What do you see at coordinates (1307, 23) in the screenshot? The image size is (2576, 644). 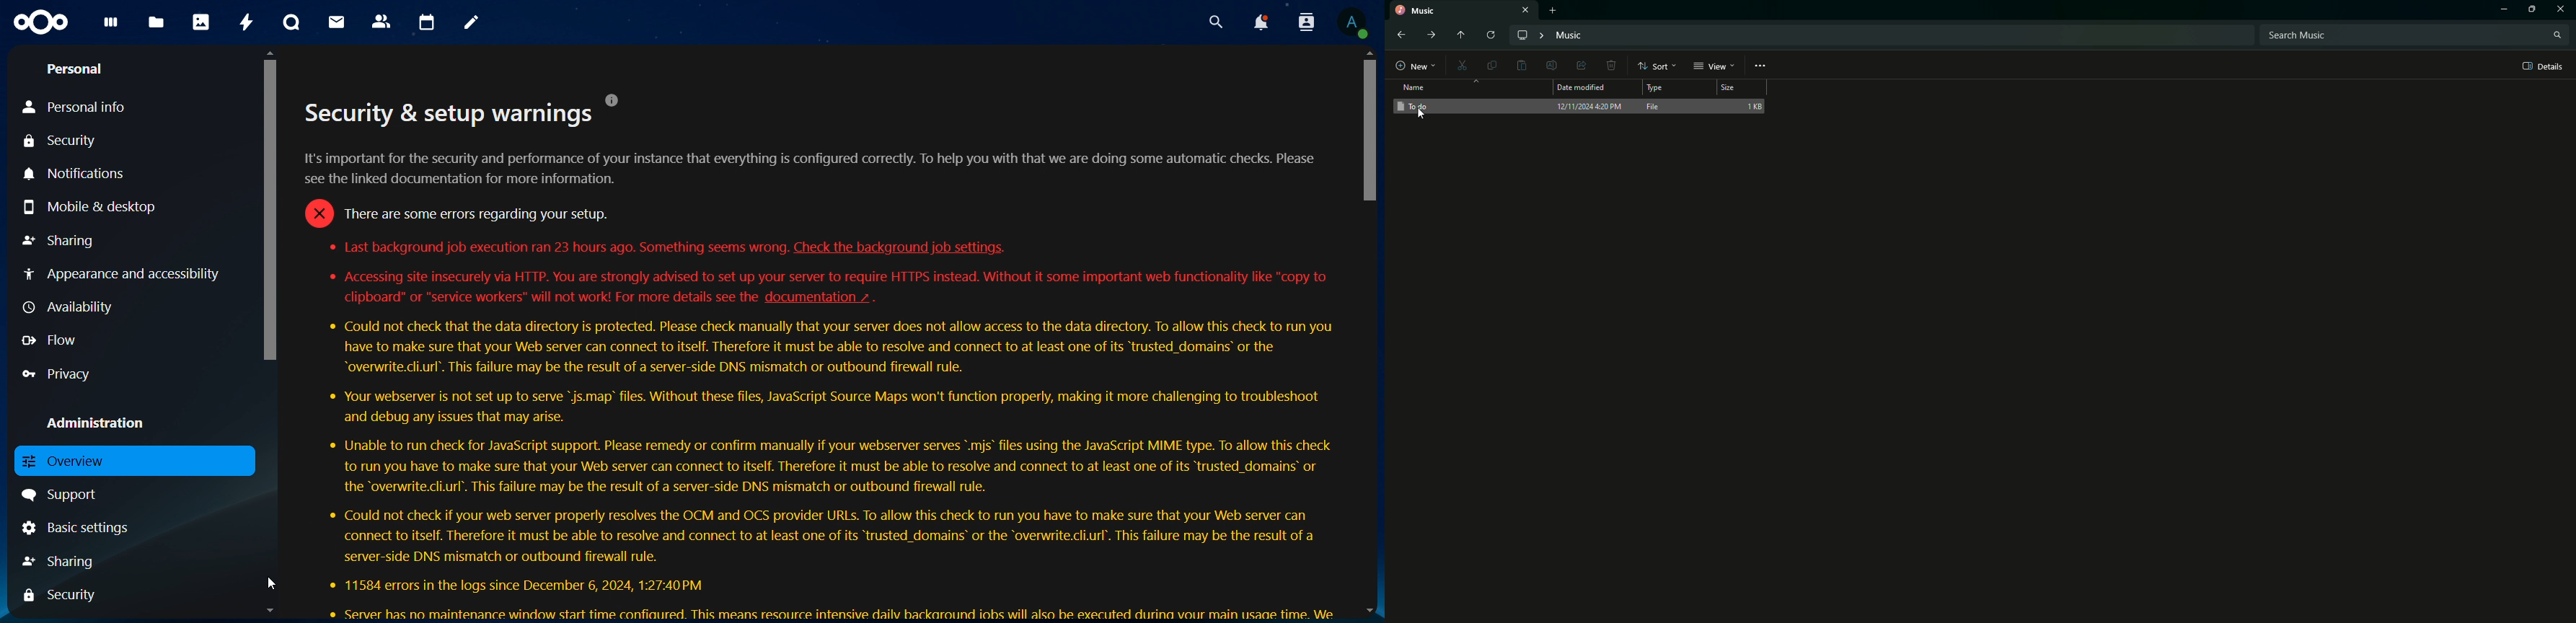 I see `search contacts` at bounding box center [1307, 23].